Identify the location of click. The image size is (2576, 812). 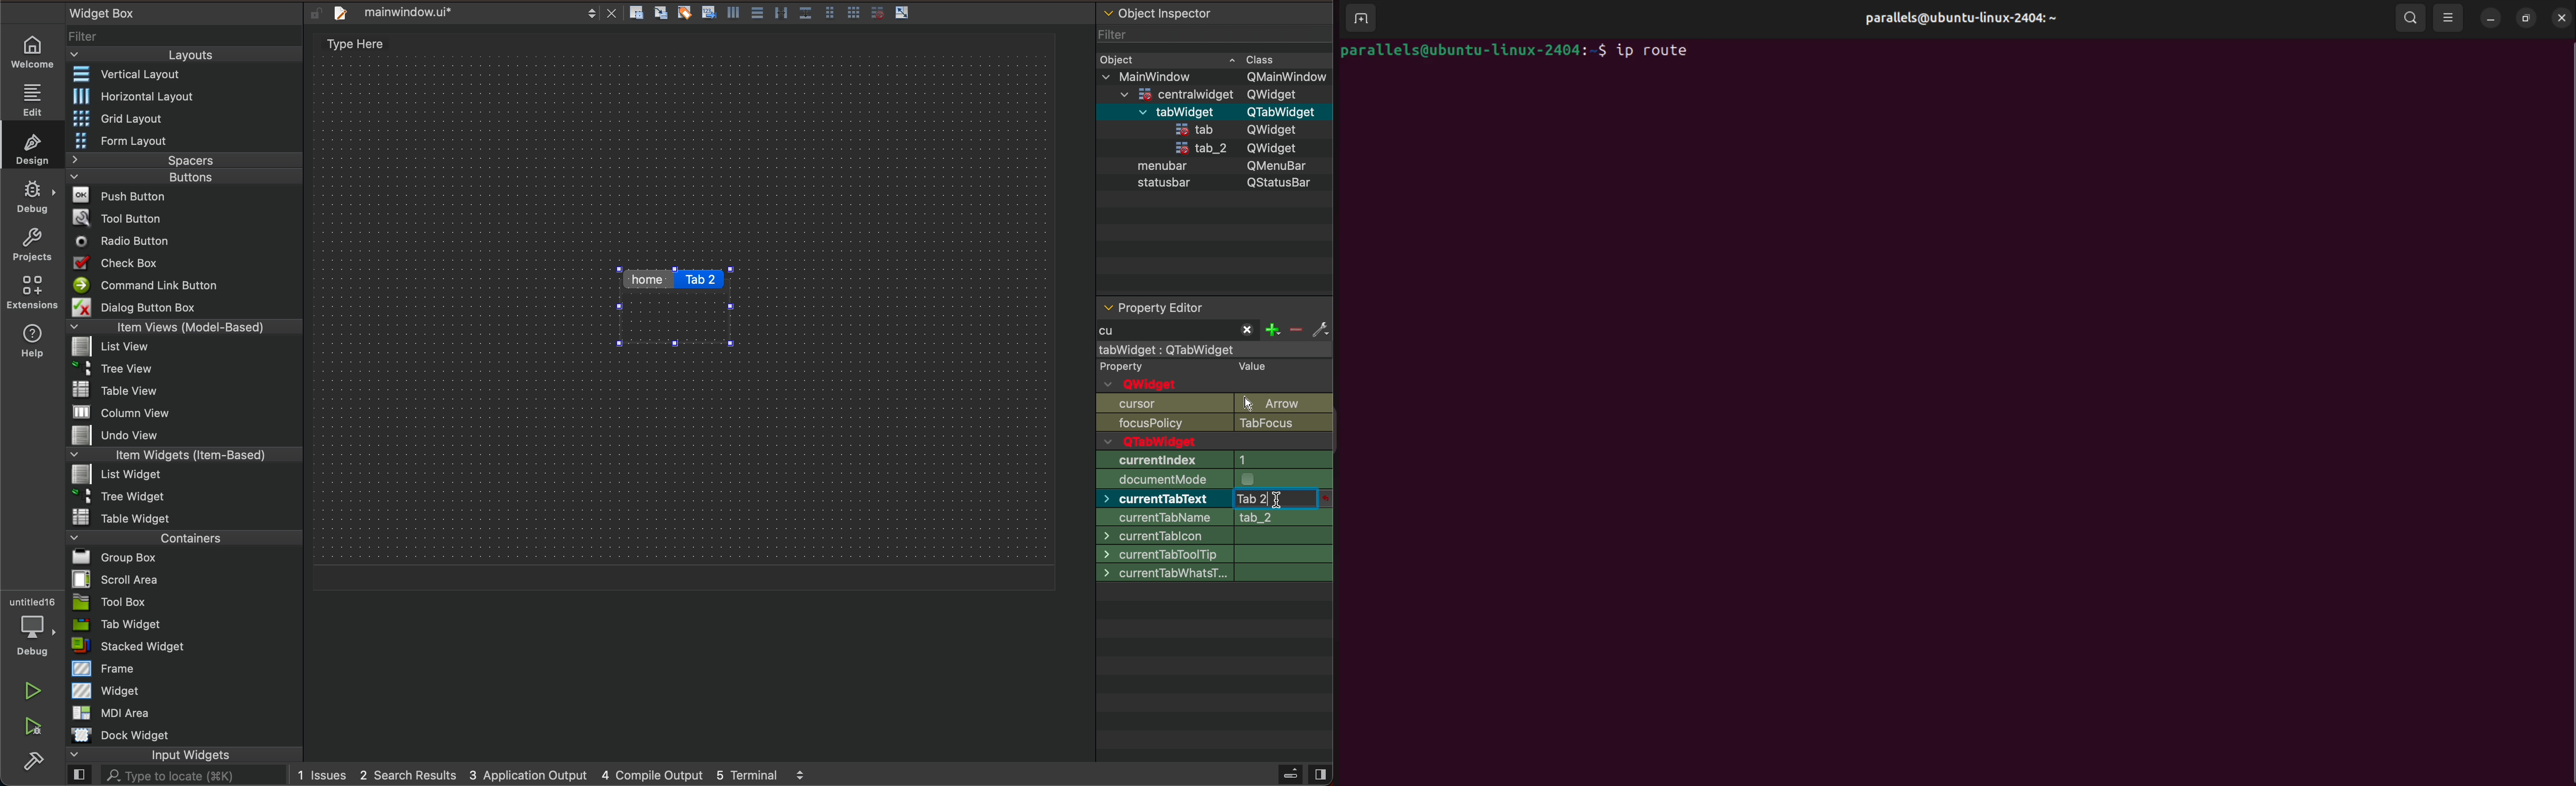
(1279, 498).